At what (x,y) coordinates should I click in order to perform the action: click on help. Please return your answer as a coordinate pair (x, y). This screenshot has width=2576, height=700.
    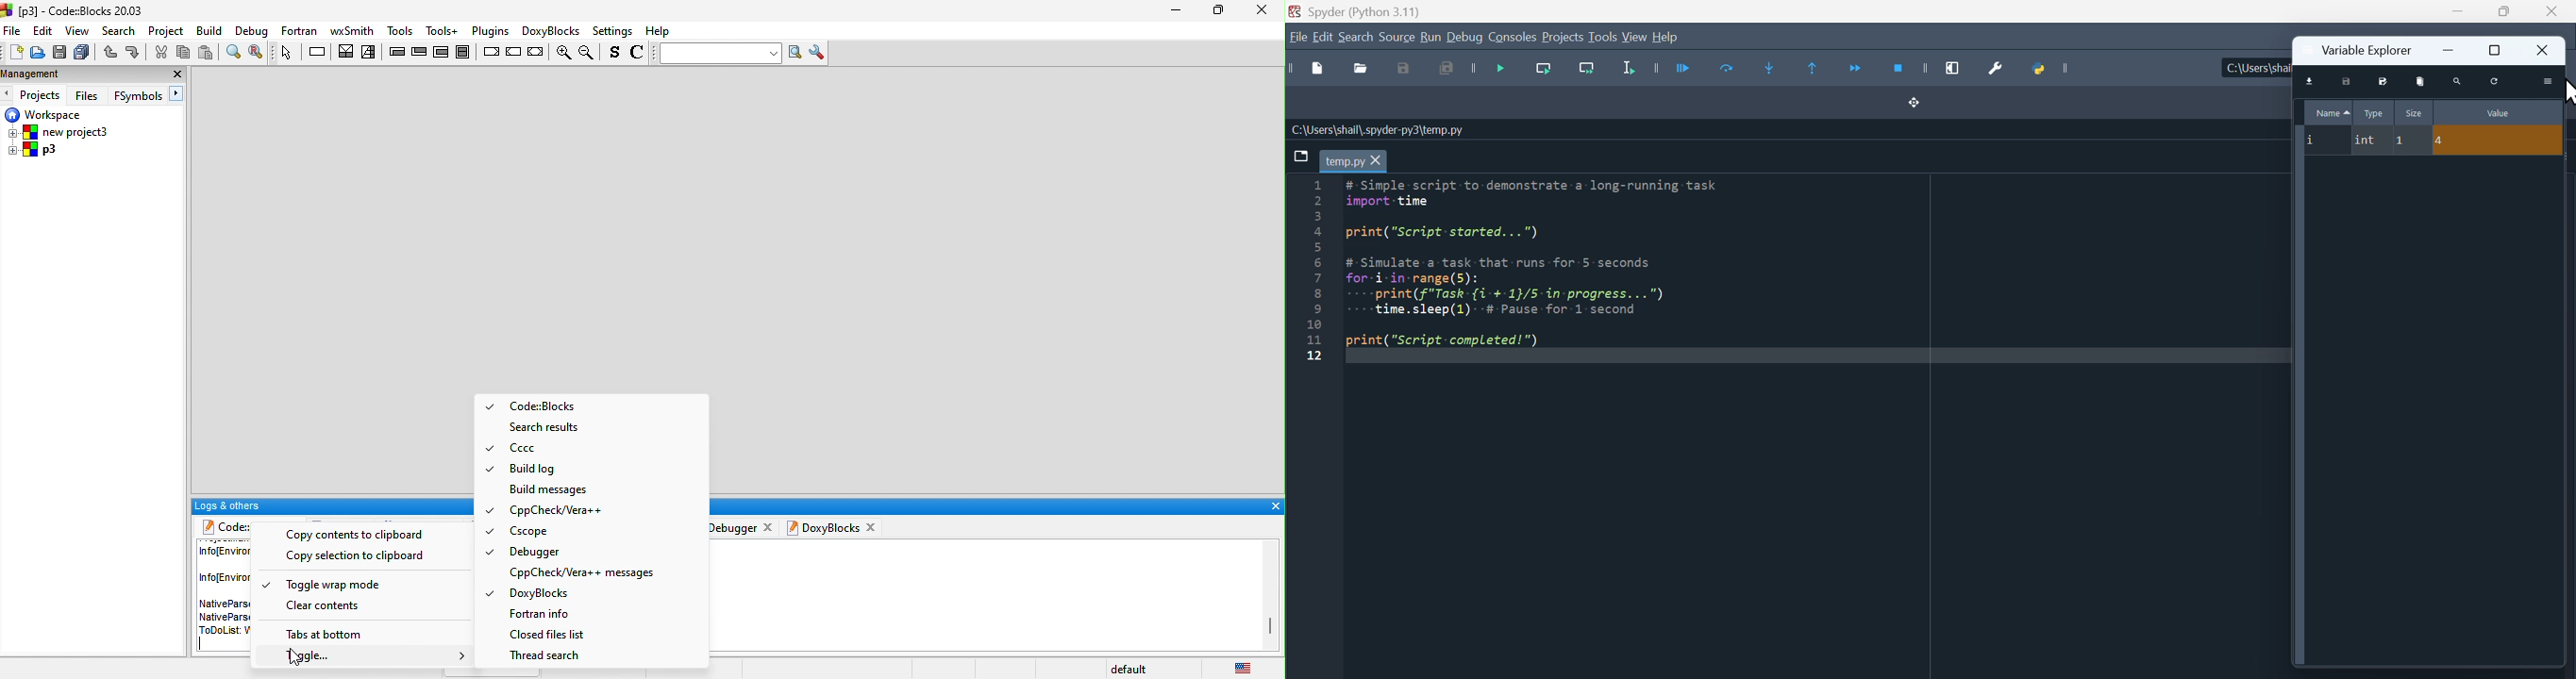
    Looking at the image, I should click on (1666, 37).